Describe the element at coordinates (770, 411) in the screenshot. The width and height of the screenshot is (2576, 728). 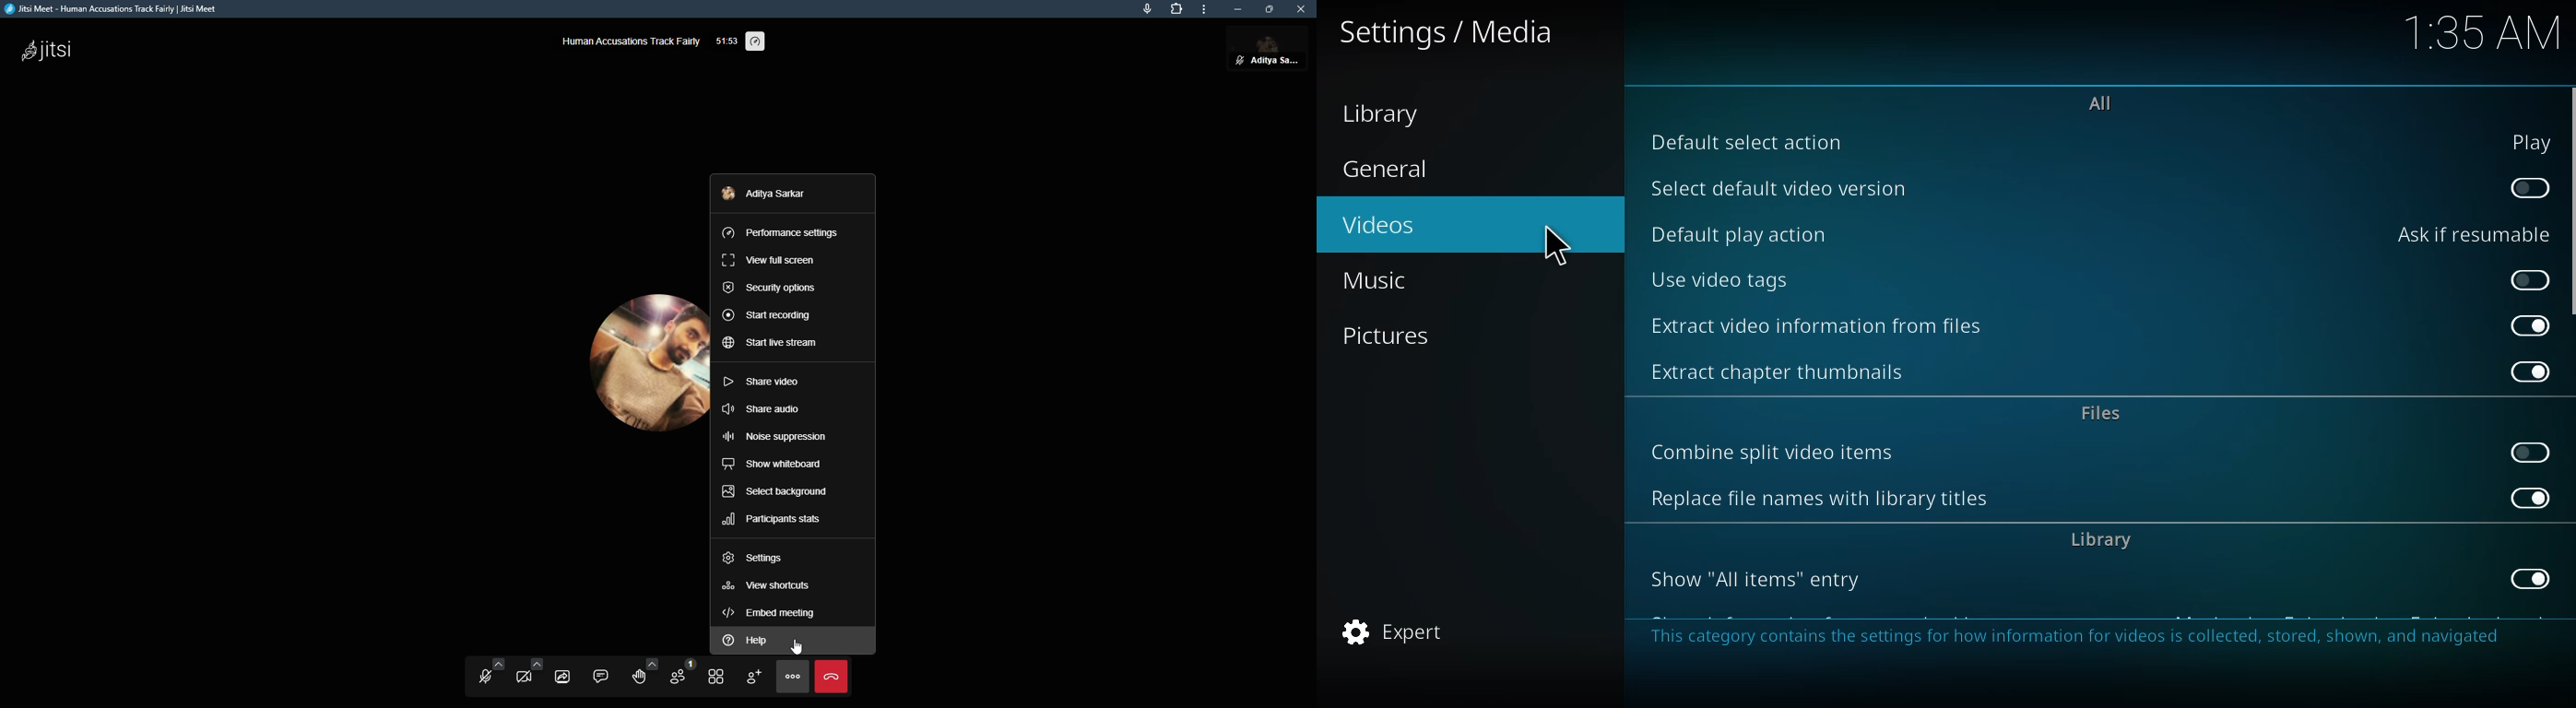
I see `share audio` at that location.